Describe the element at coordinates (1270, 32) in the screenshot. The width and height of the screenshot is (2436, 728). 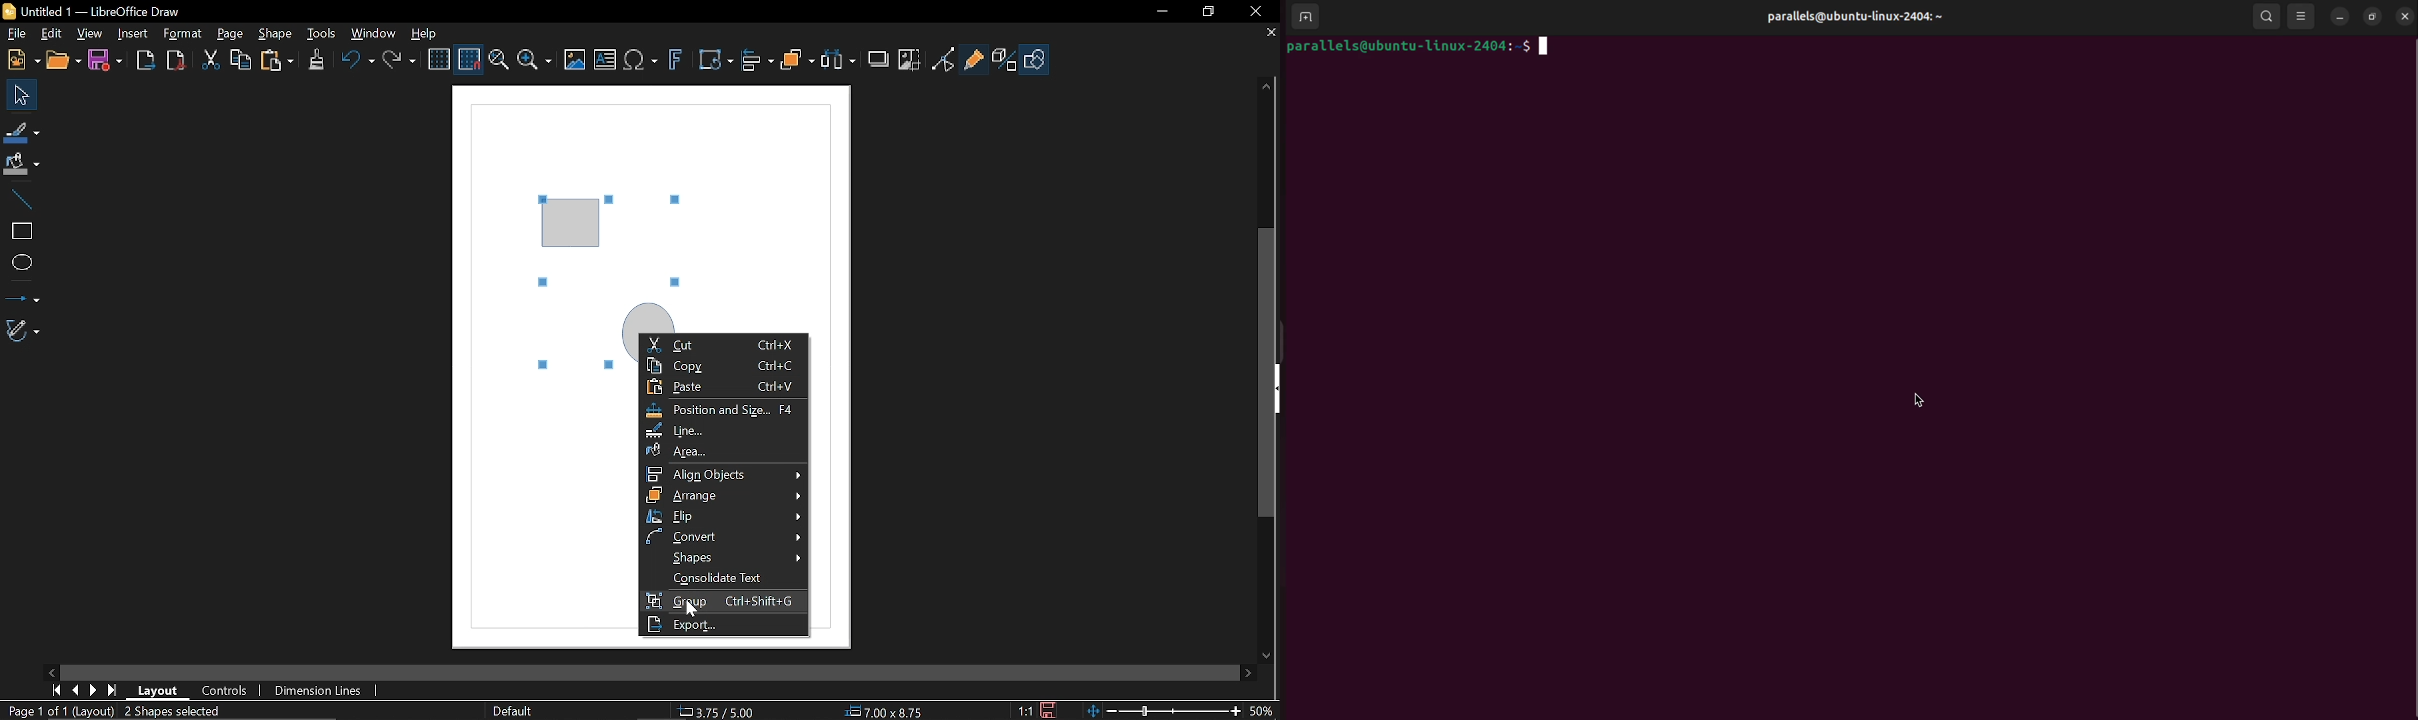
I see `Close tab` at that location.